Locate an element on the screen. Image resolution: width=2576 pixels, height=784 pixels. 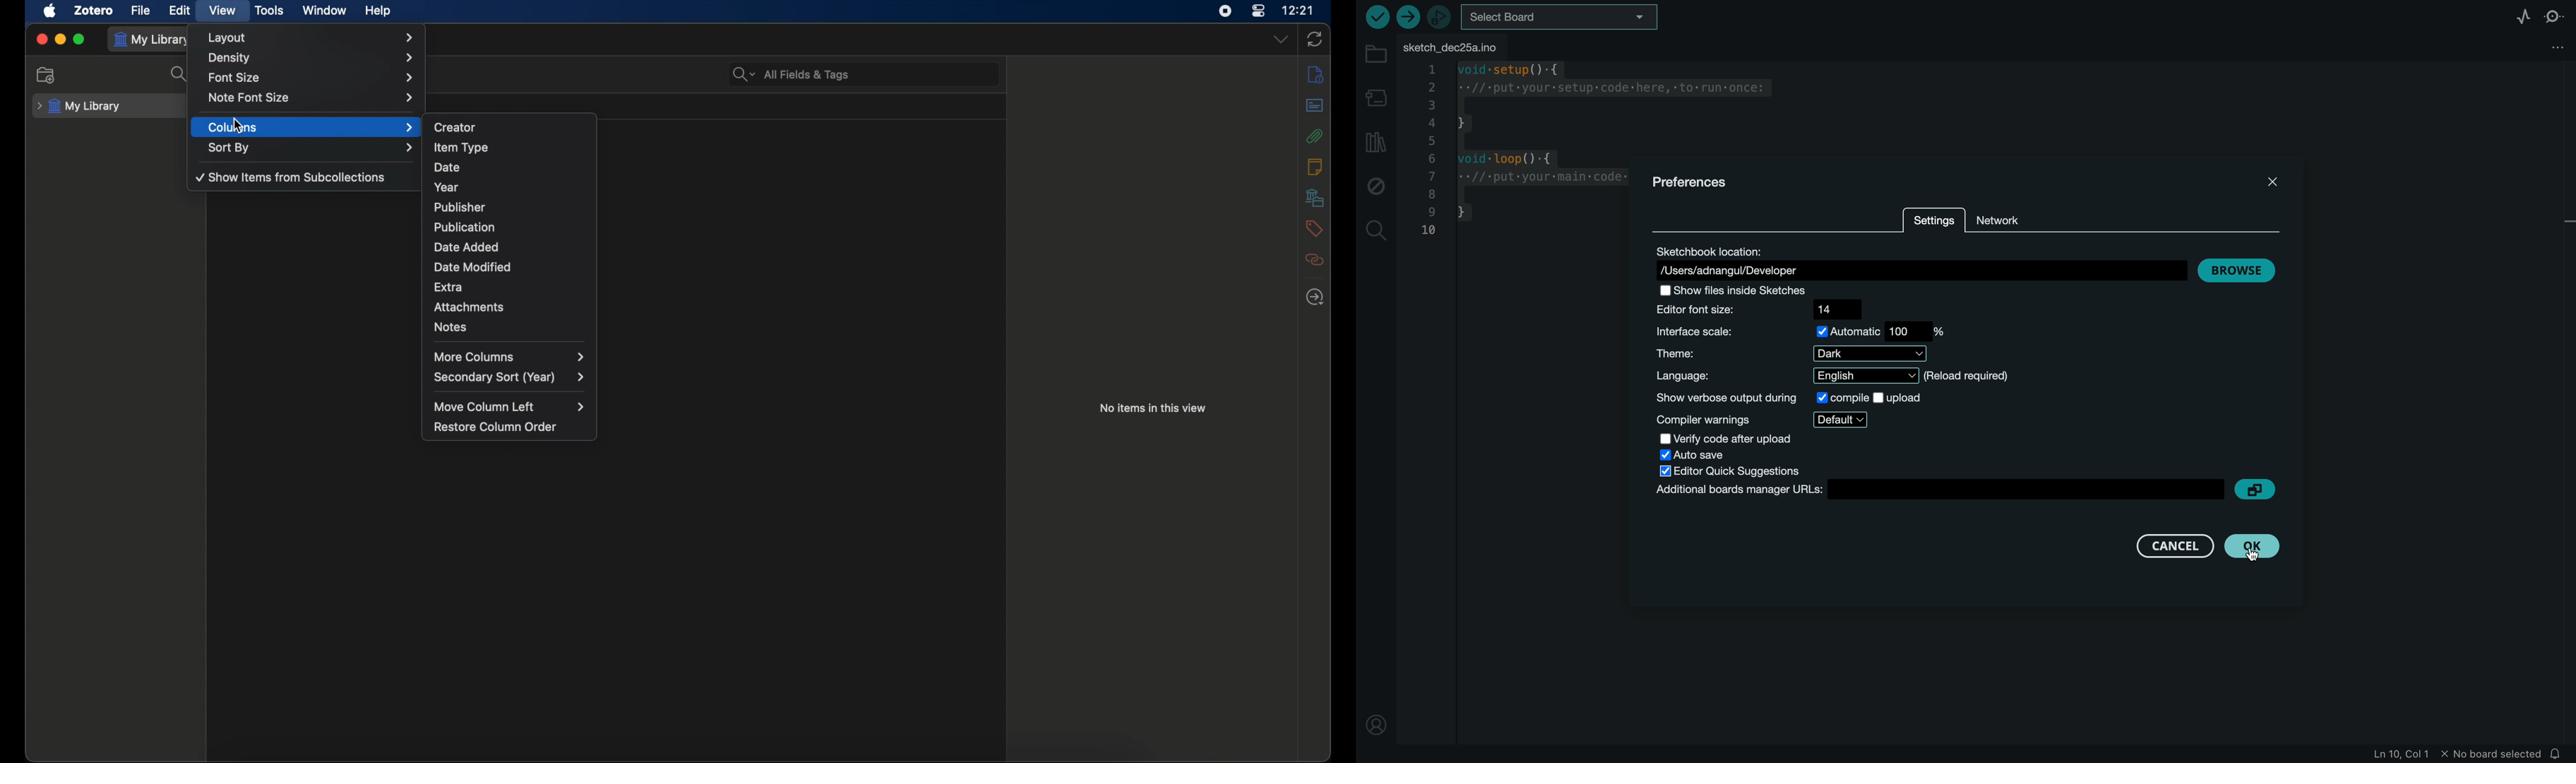
move column left is located at coordinates (510, 407).